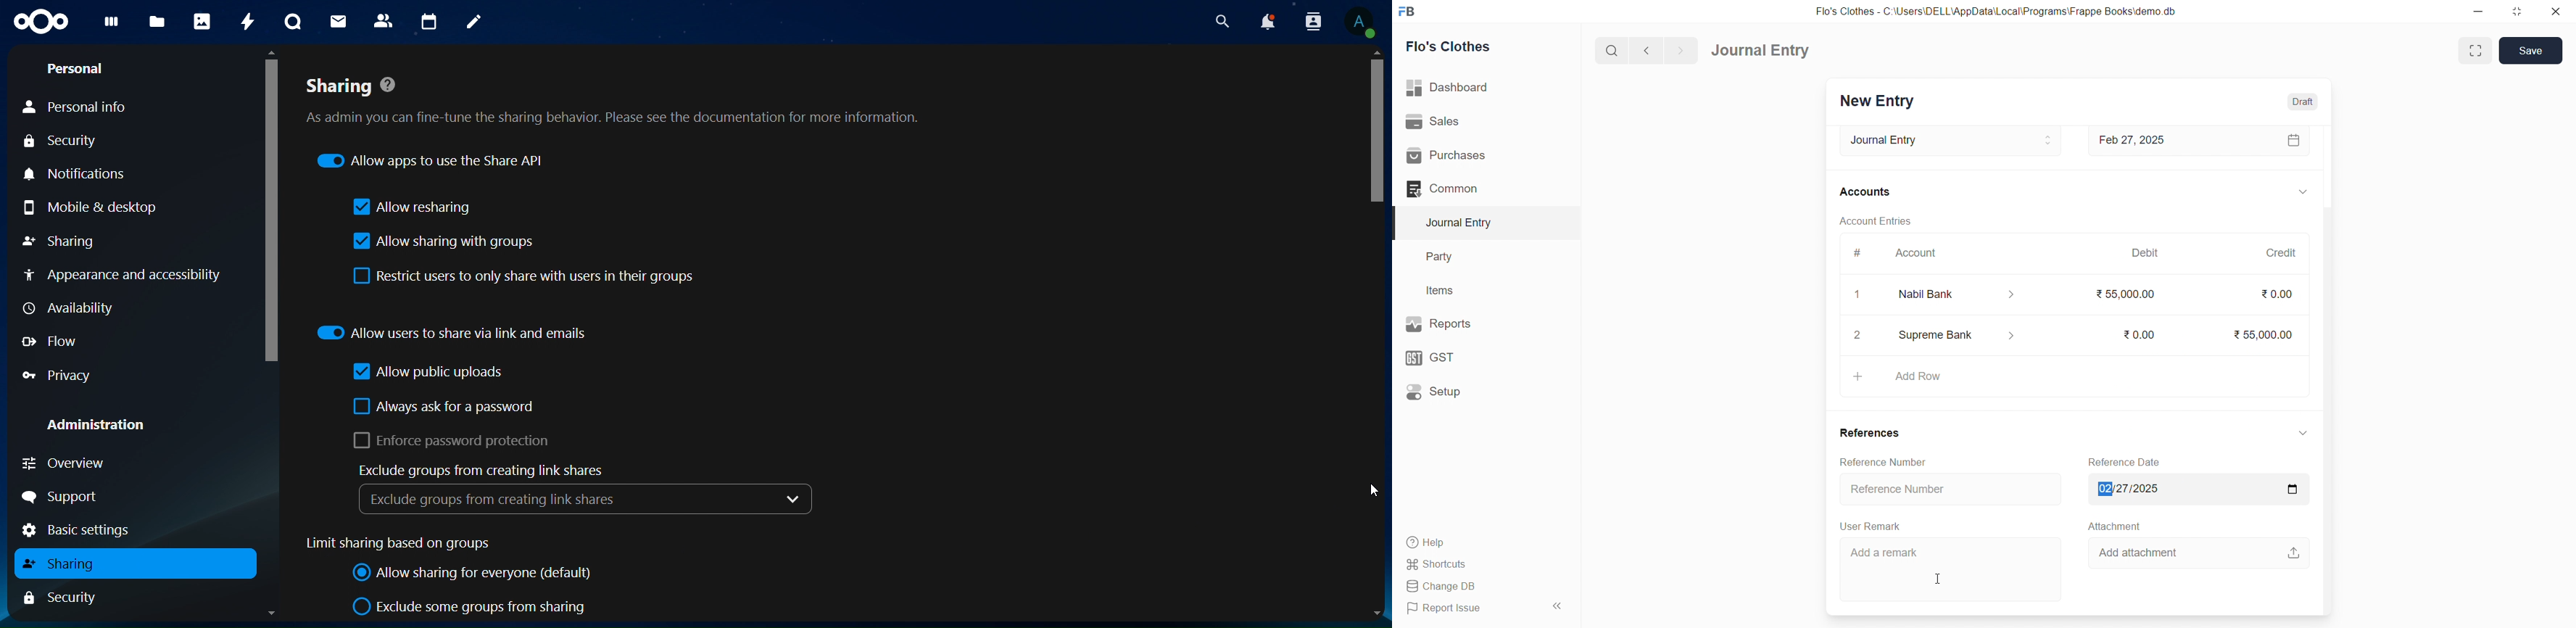 This screenshot has height=644, width=2576. I want to click on sharing, so click(66, 563).